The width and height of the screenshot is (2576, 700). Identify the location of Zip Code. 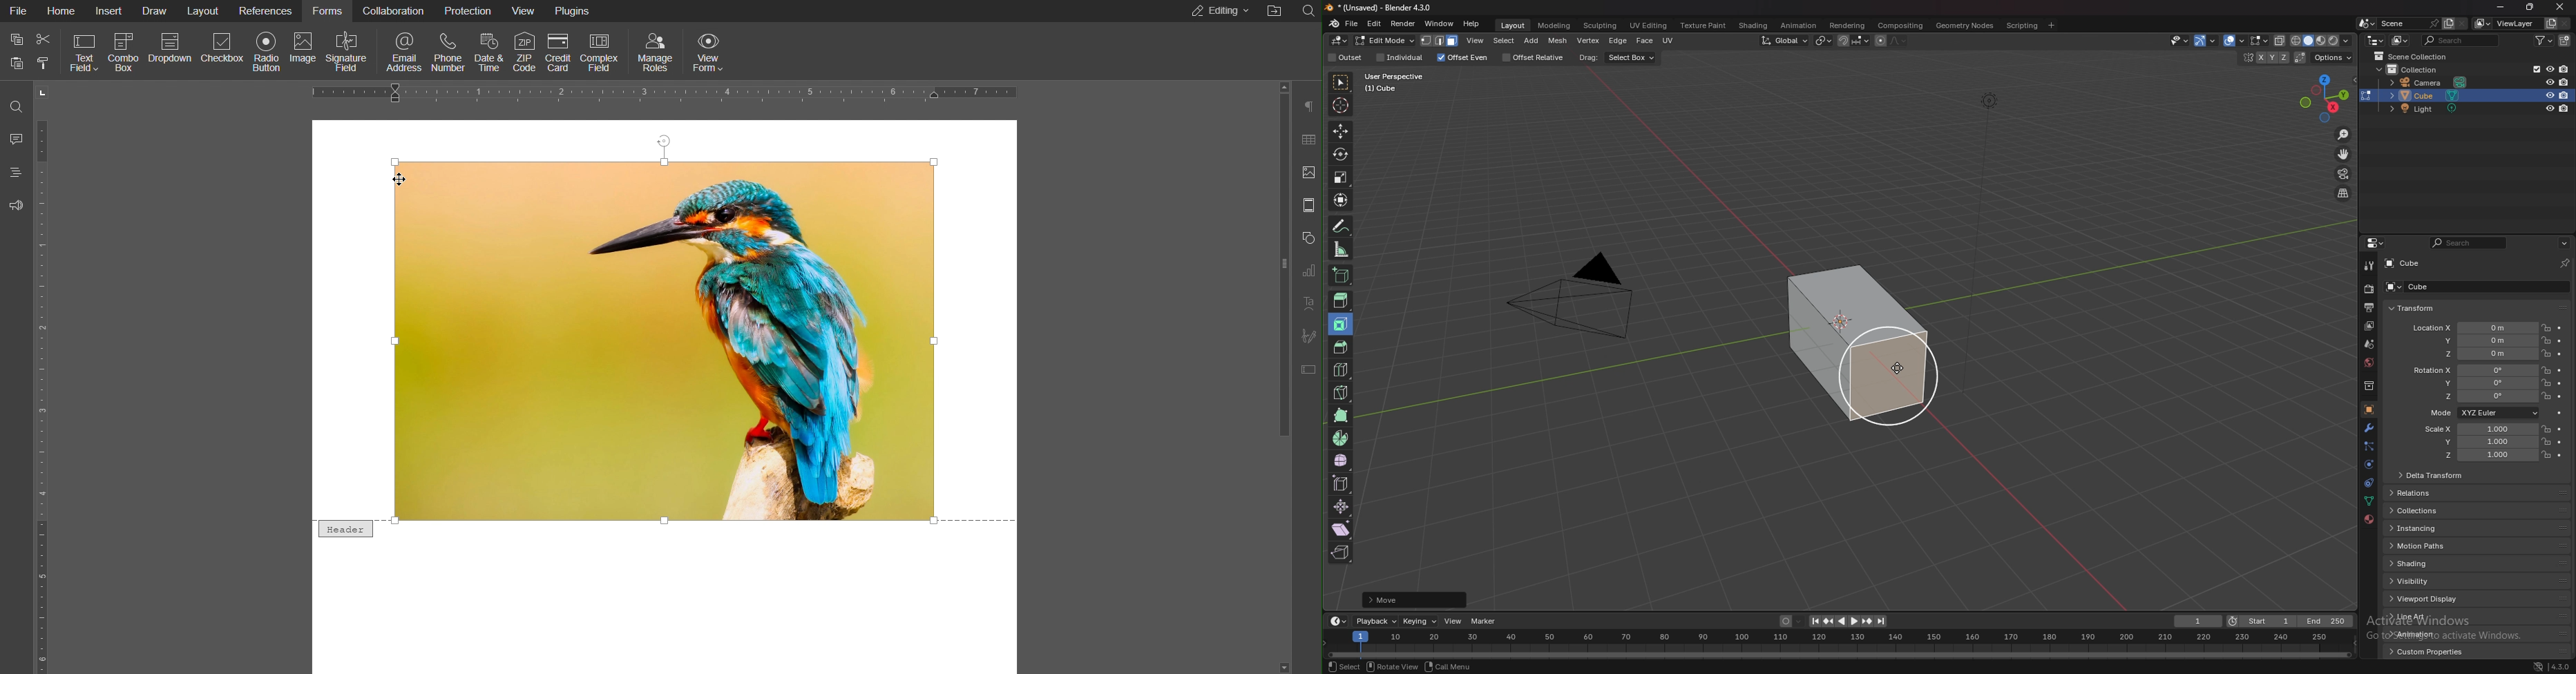
(526, 50).